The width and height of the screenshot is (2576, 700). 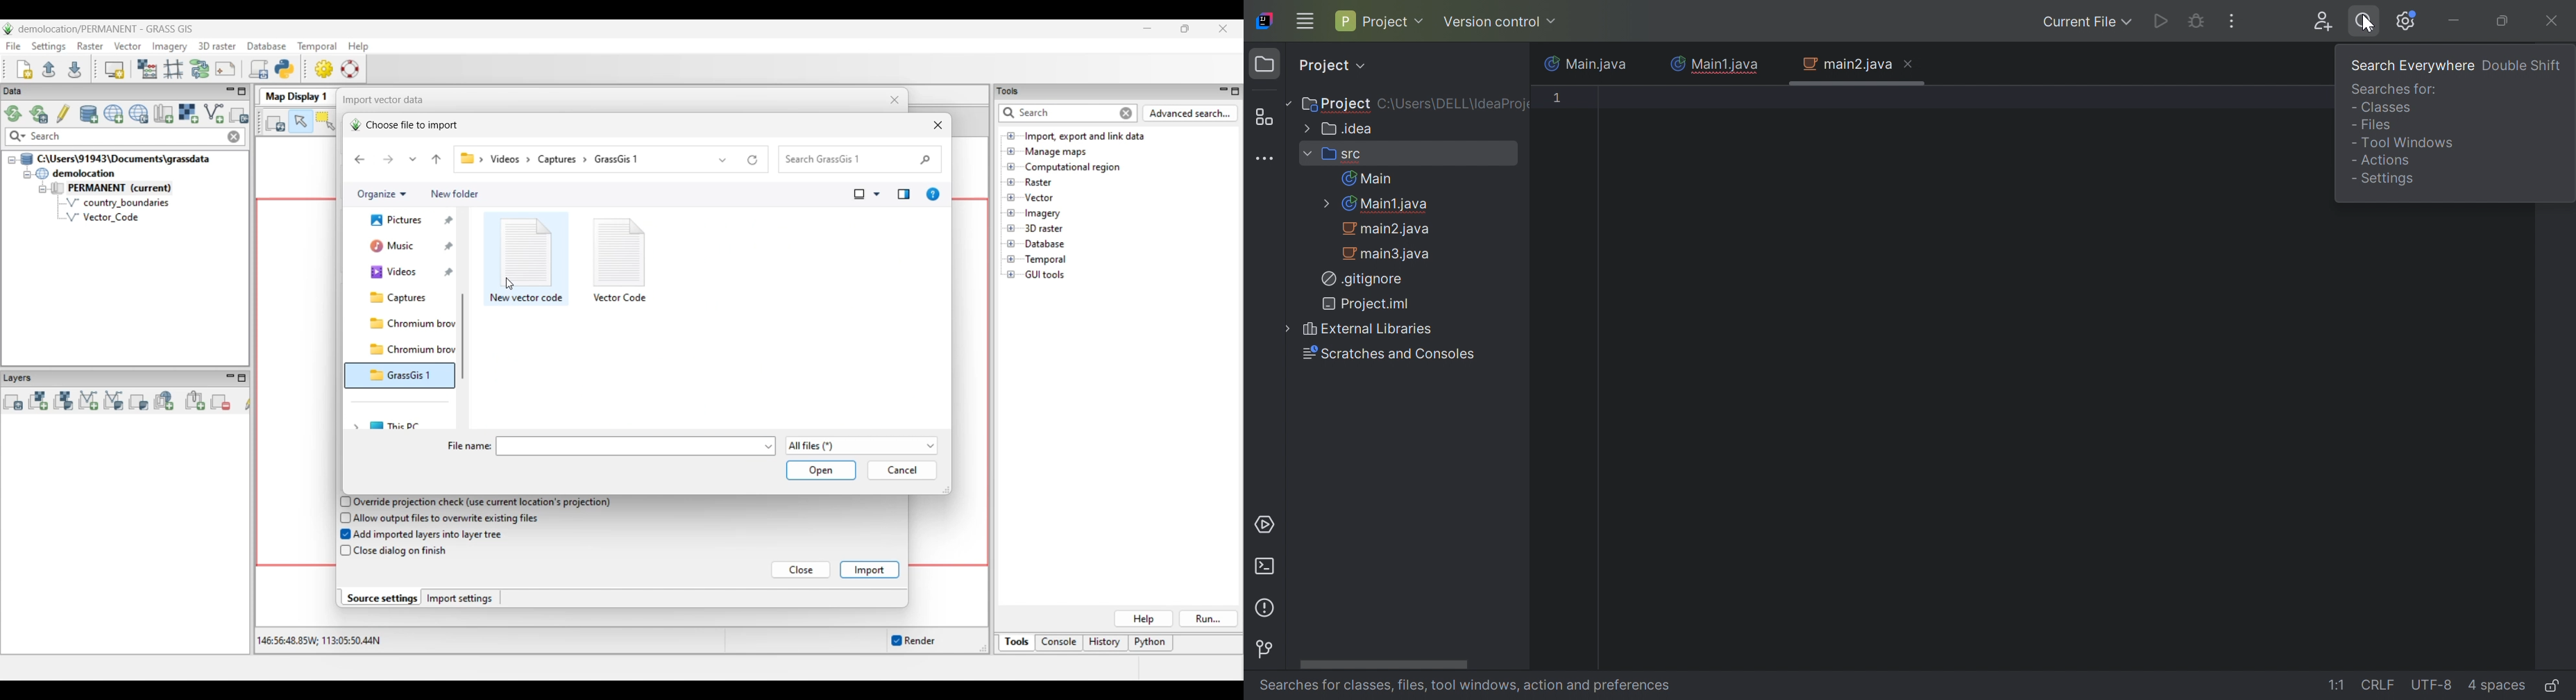 What do you see at coordinates (2371, 26) in the screenshot?
I see `Cursor` at bounding box center [2371, 26].